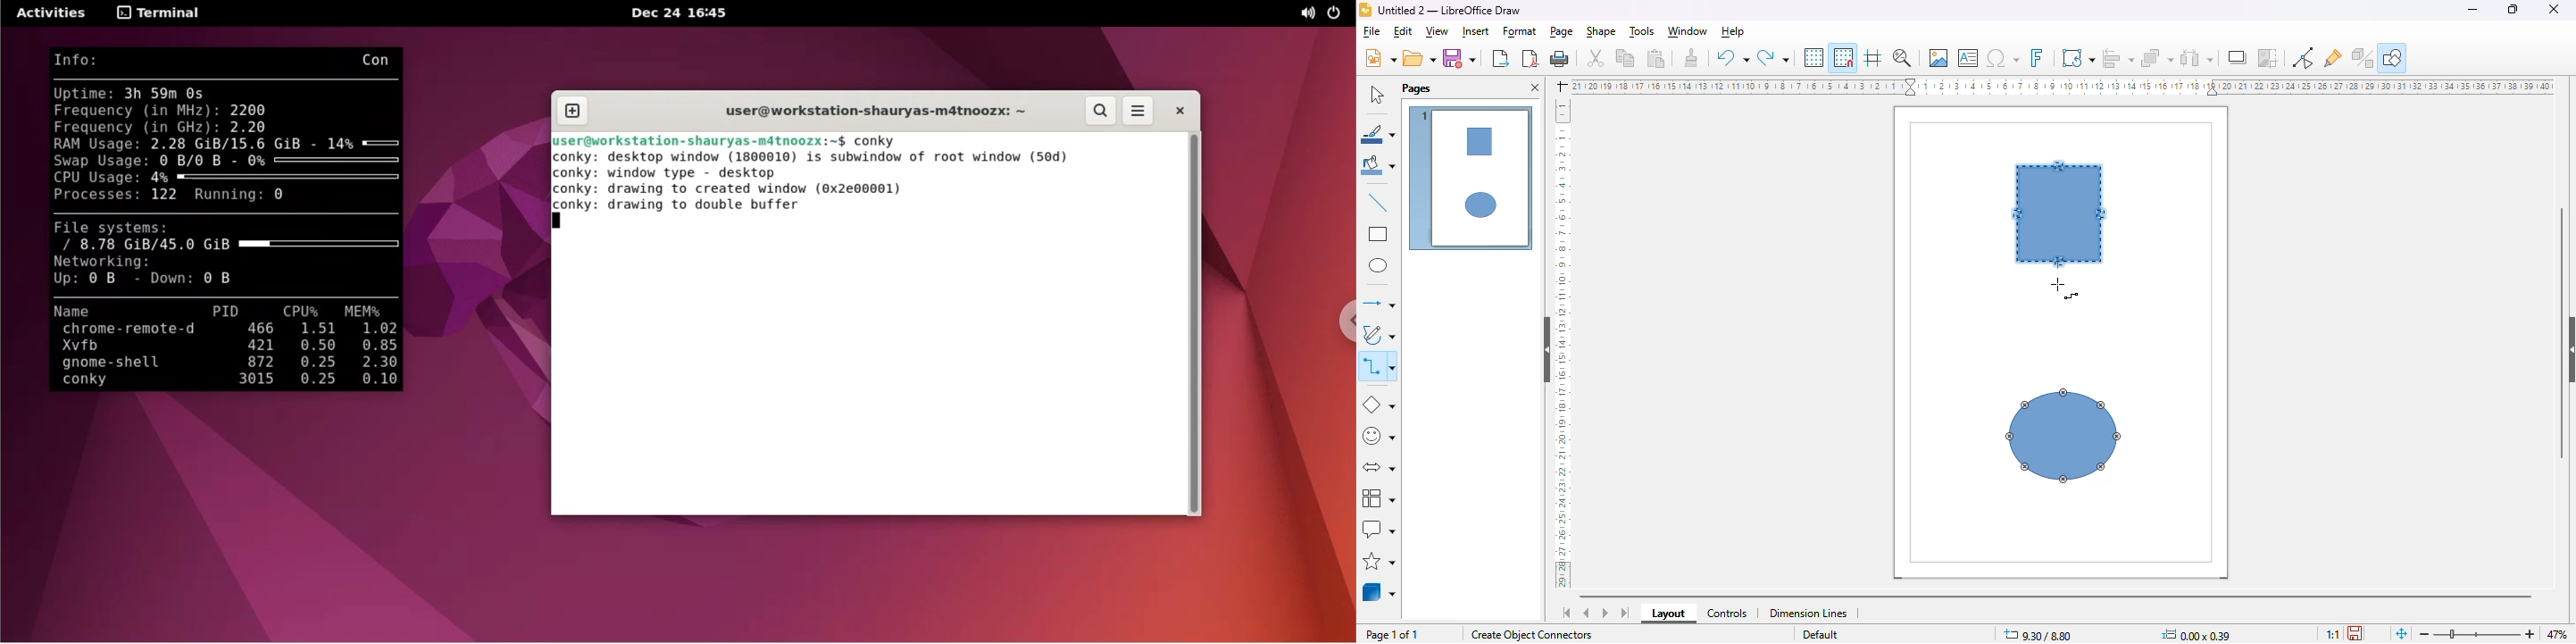 The width and height of the screenshot is (2576, 644). Describe the element at coordinates (1643, 31) in the screenshot. I see `tools` at that location.